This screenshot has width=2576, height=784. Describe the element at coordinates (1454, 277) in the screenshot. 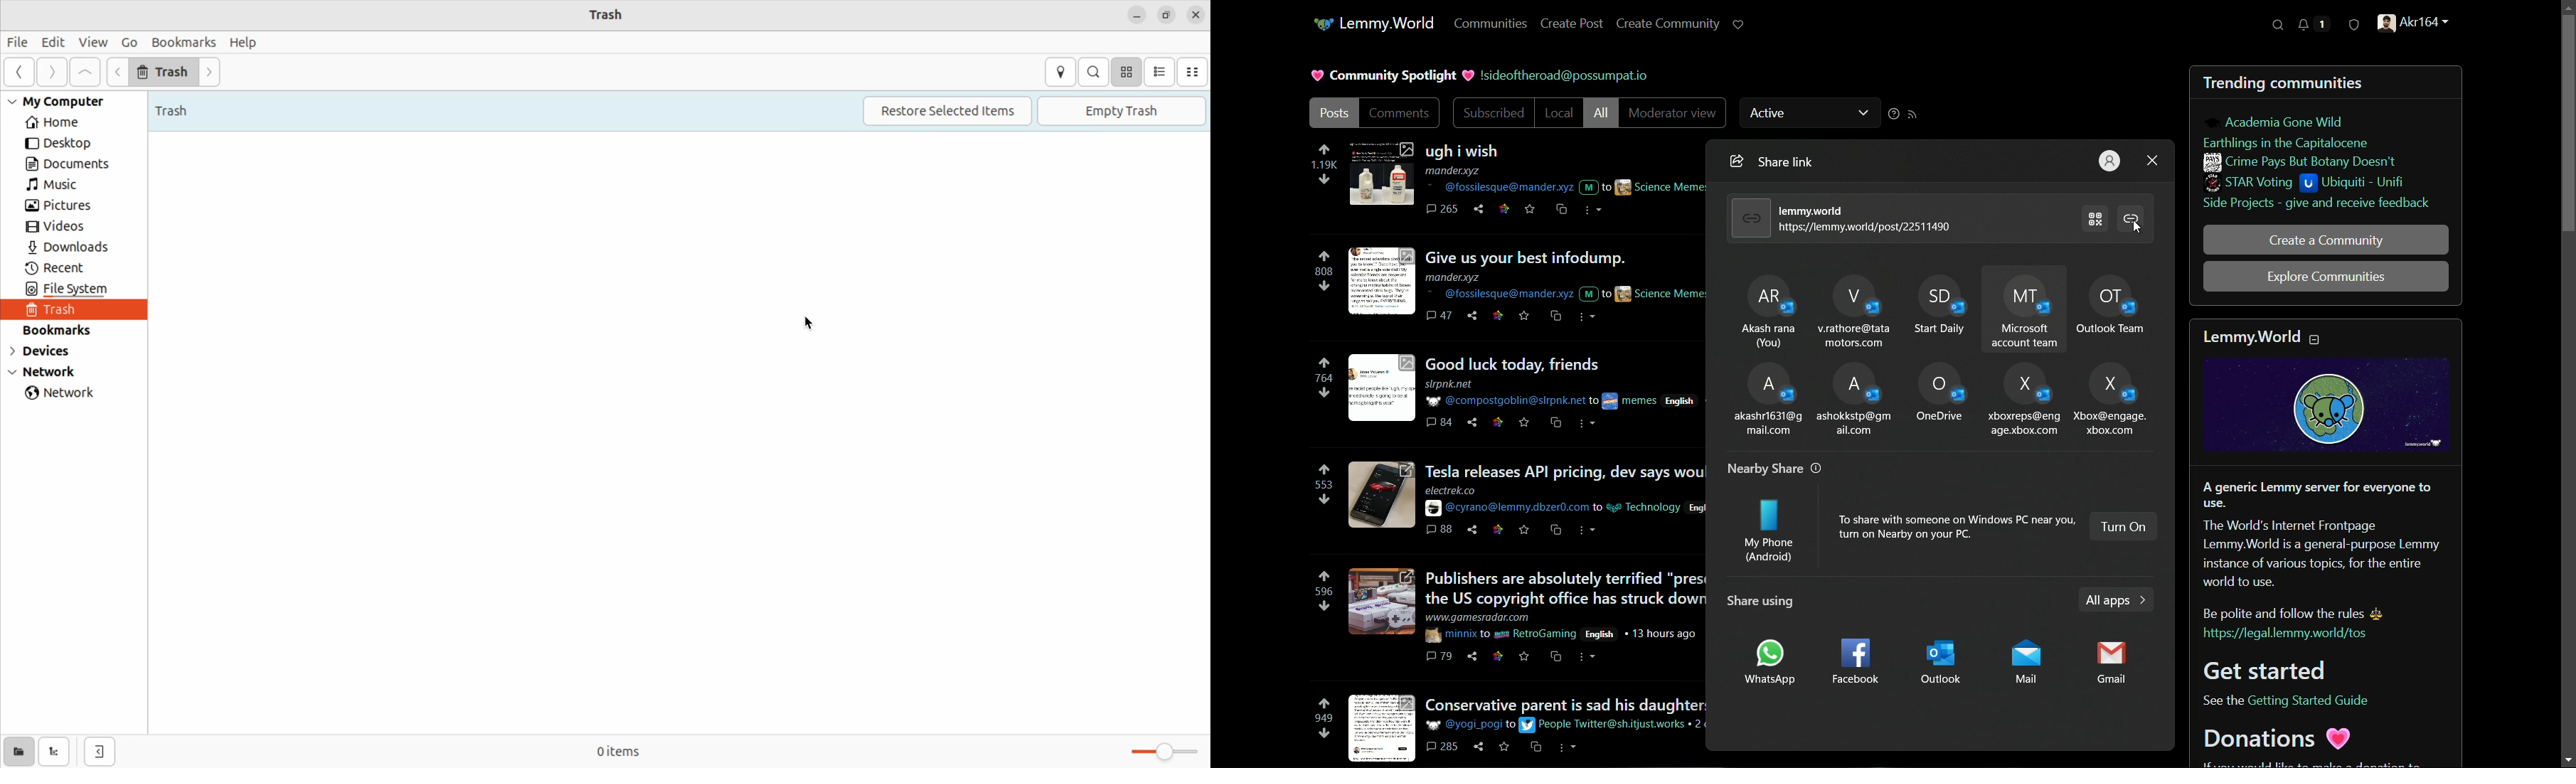

I see `mander.xyz` at that location.